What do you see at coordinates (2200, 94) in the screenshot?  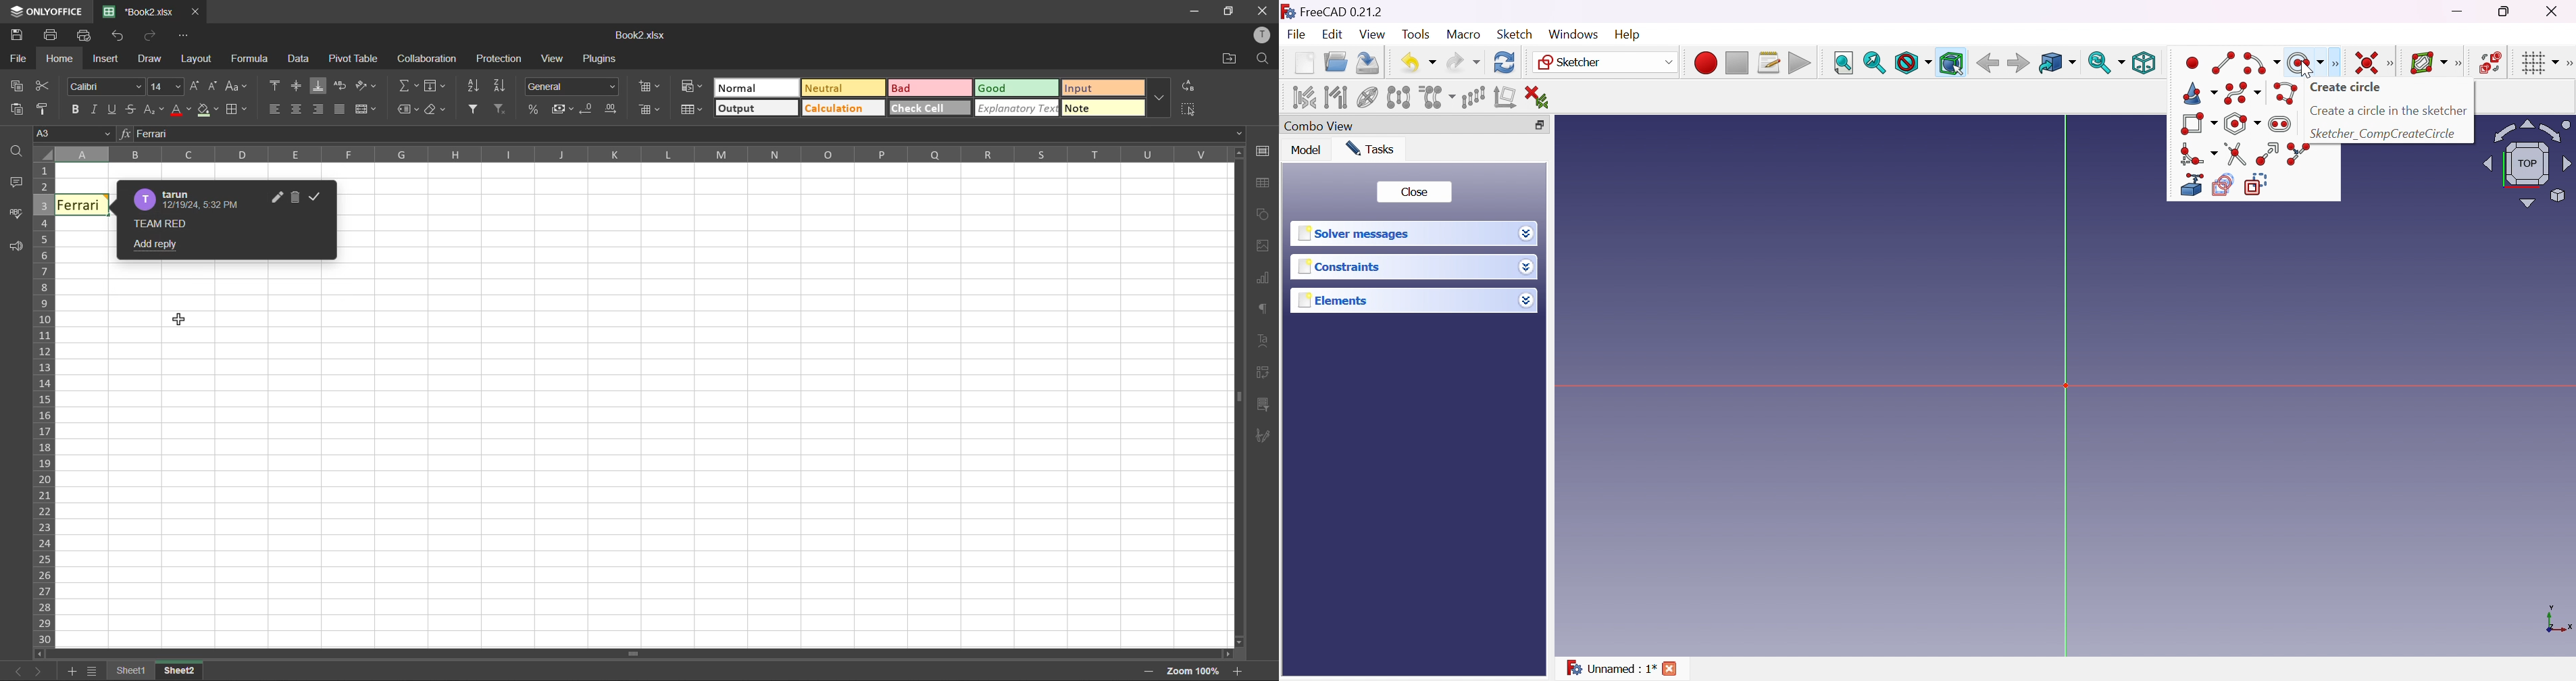 I see `Create conic` at bounding box center [2200, 94].